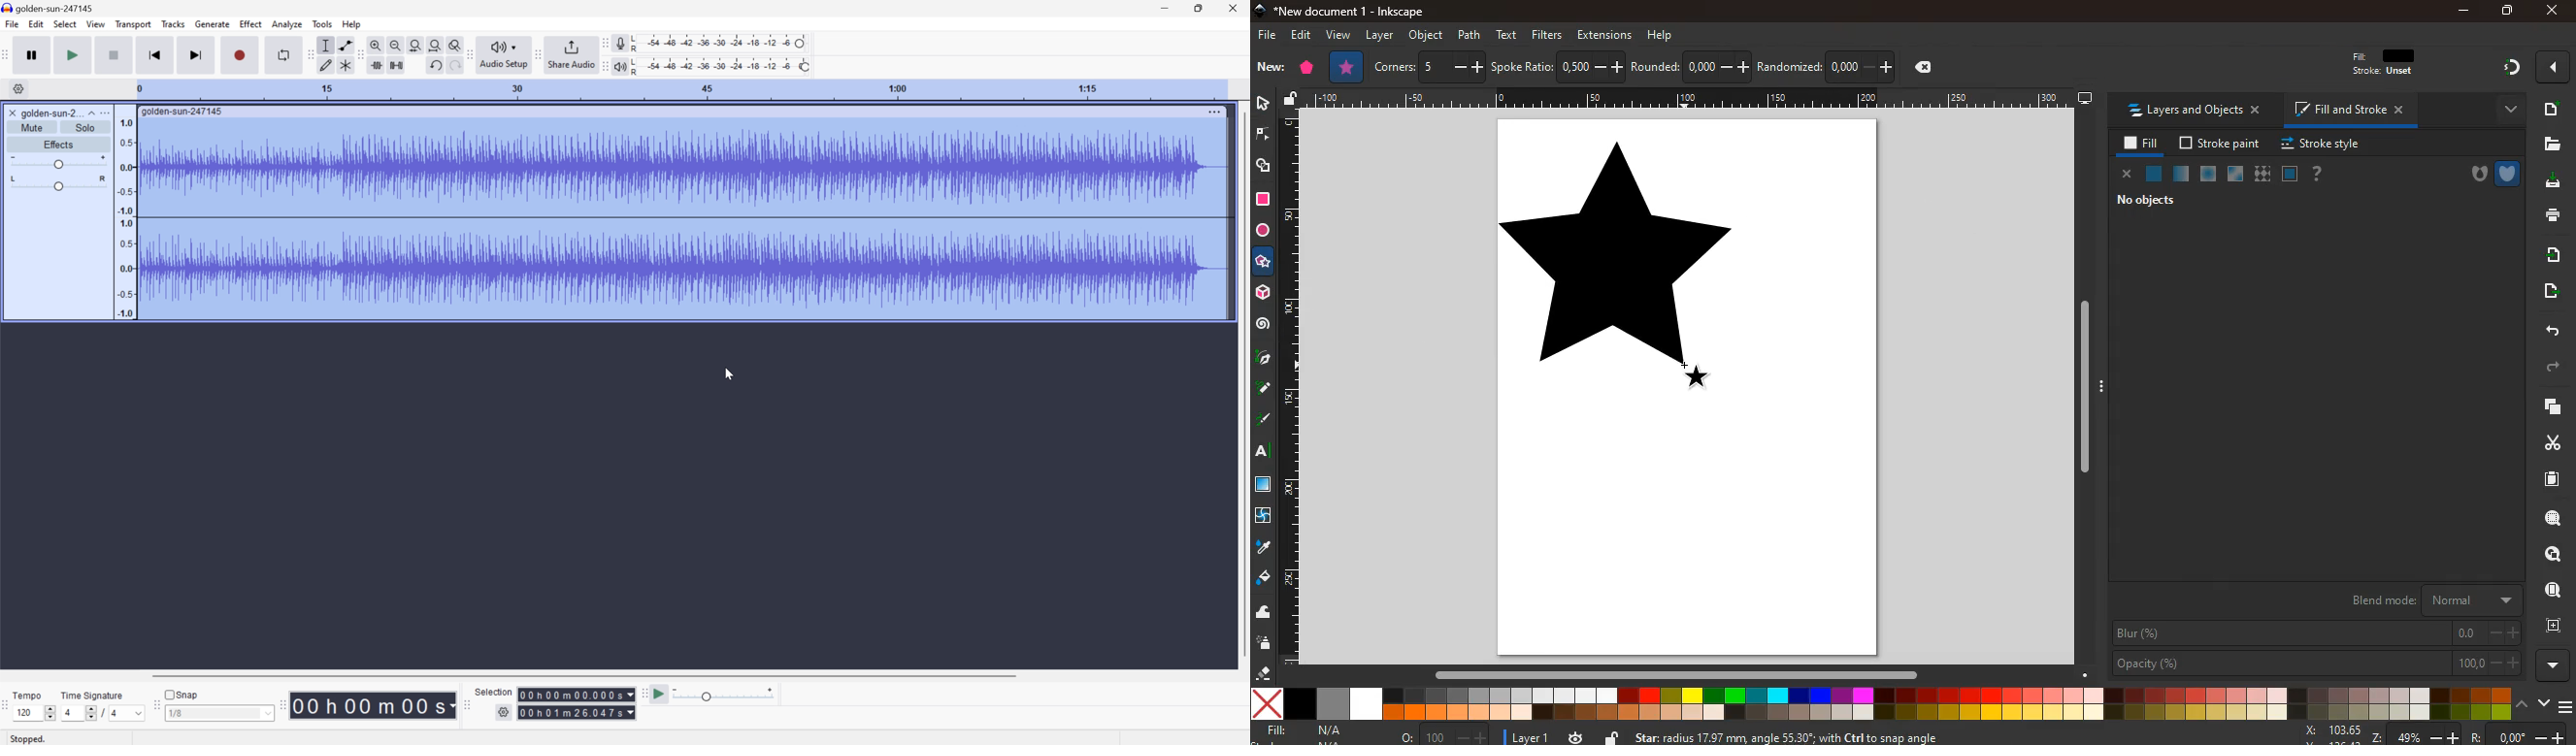 The image size is (2576, 756). What do you see at coordinates (454, 66) in the screenshot?
I see `Redo` at bounding box center [454, 66].